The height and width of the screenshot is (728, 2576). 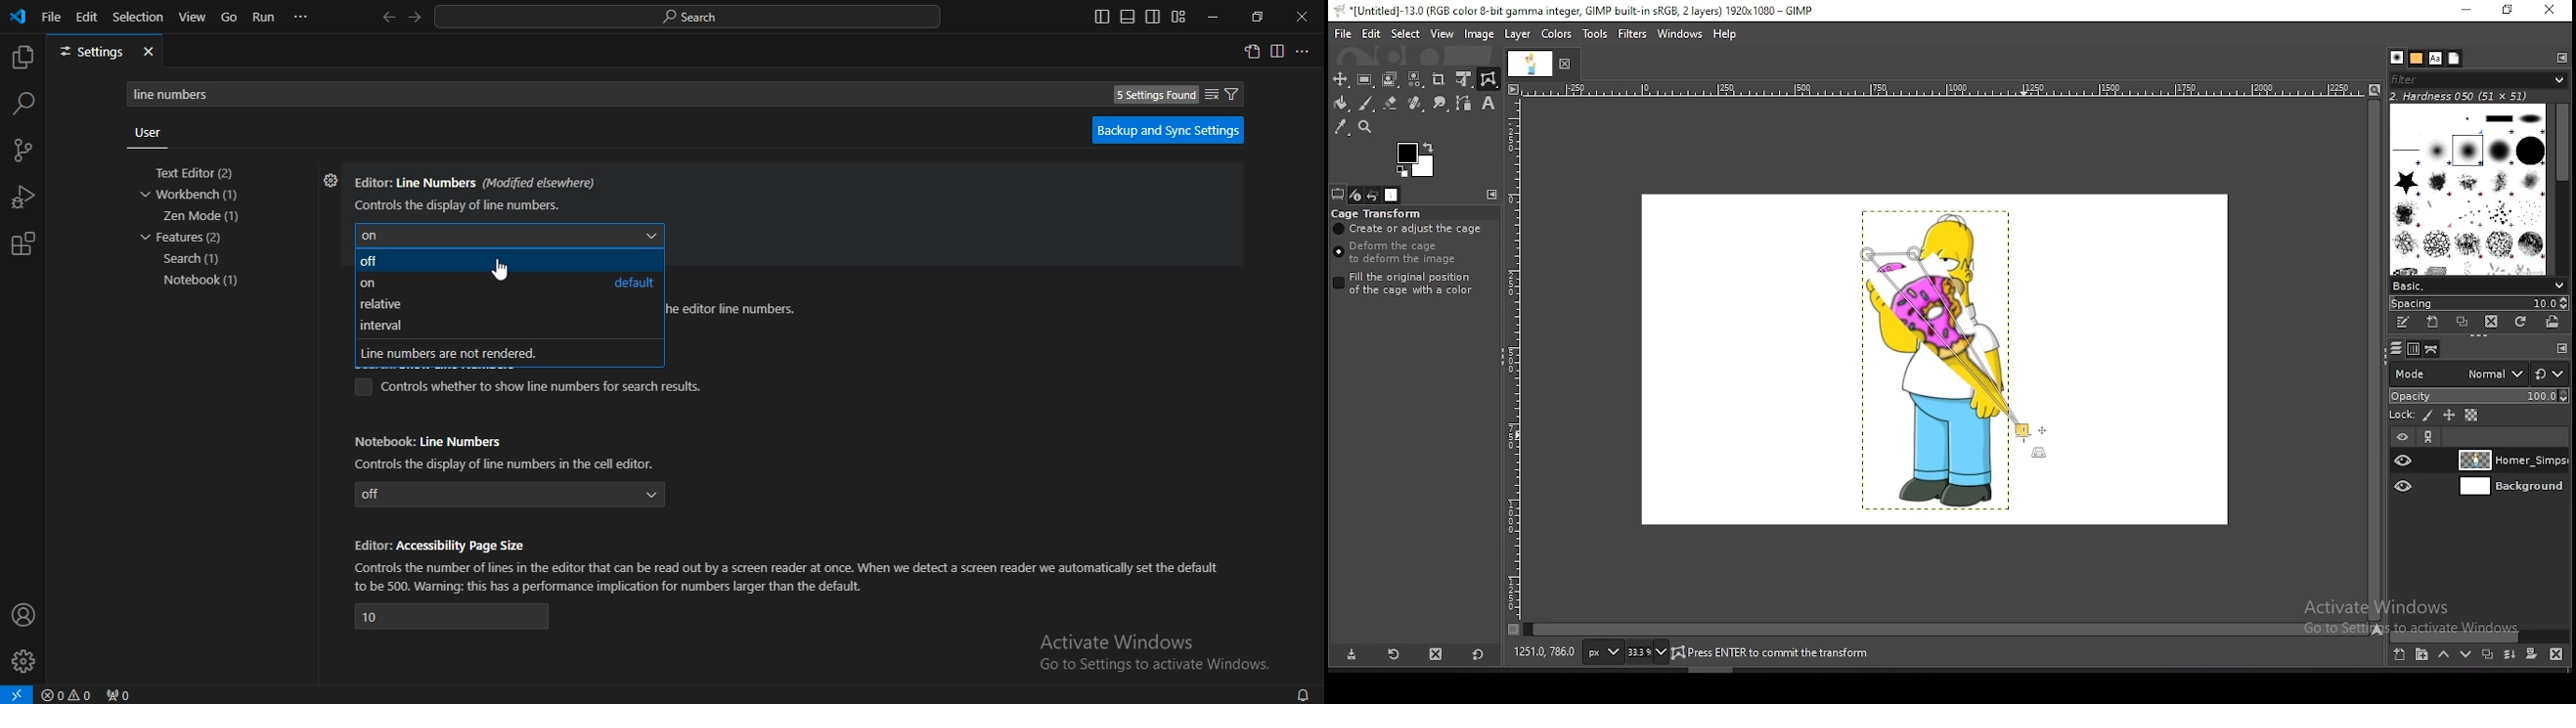 What do you see at coordinates (22, 244) in the screenshot?
I see `extensions` at bounding box center [22, 244].